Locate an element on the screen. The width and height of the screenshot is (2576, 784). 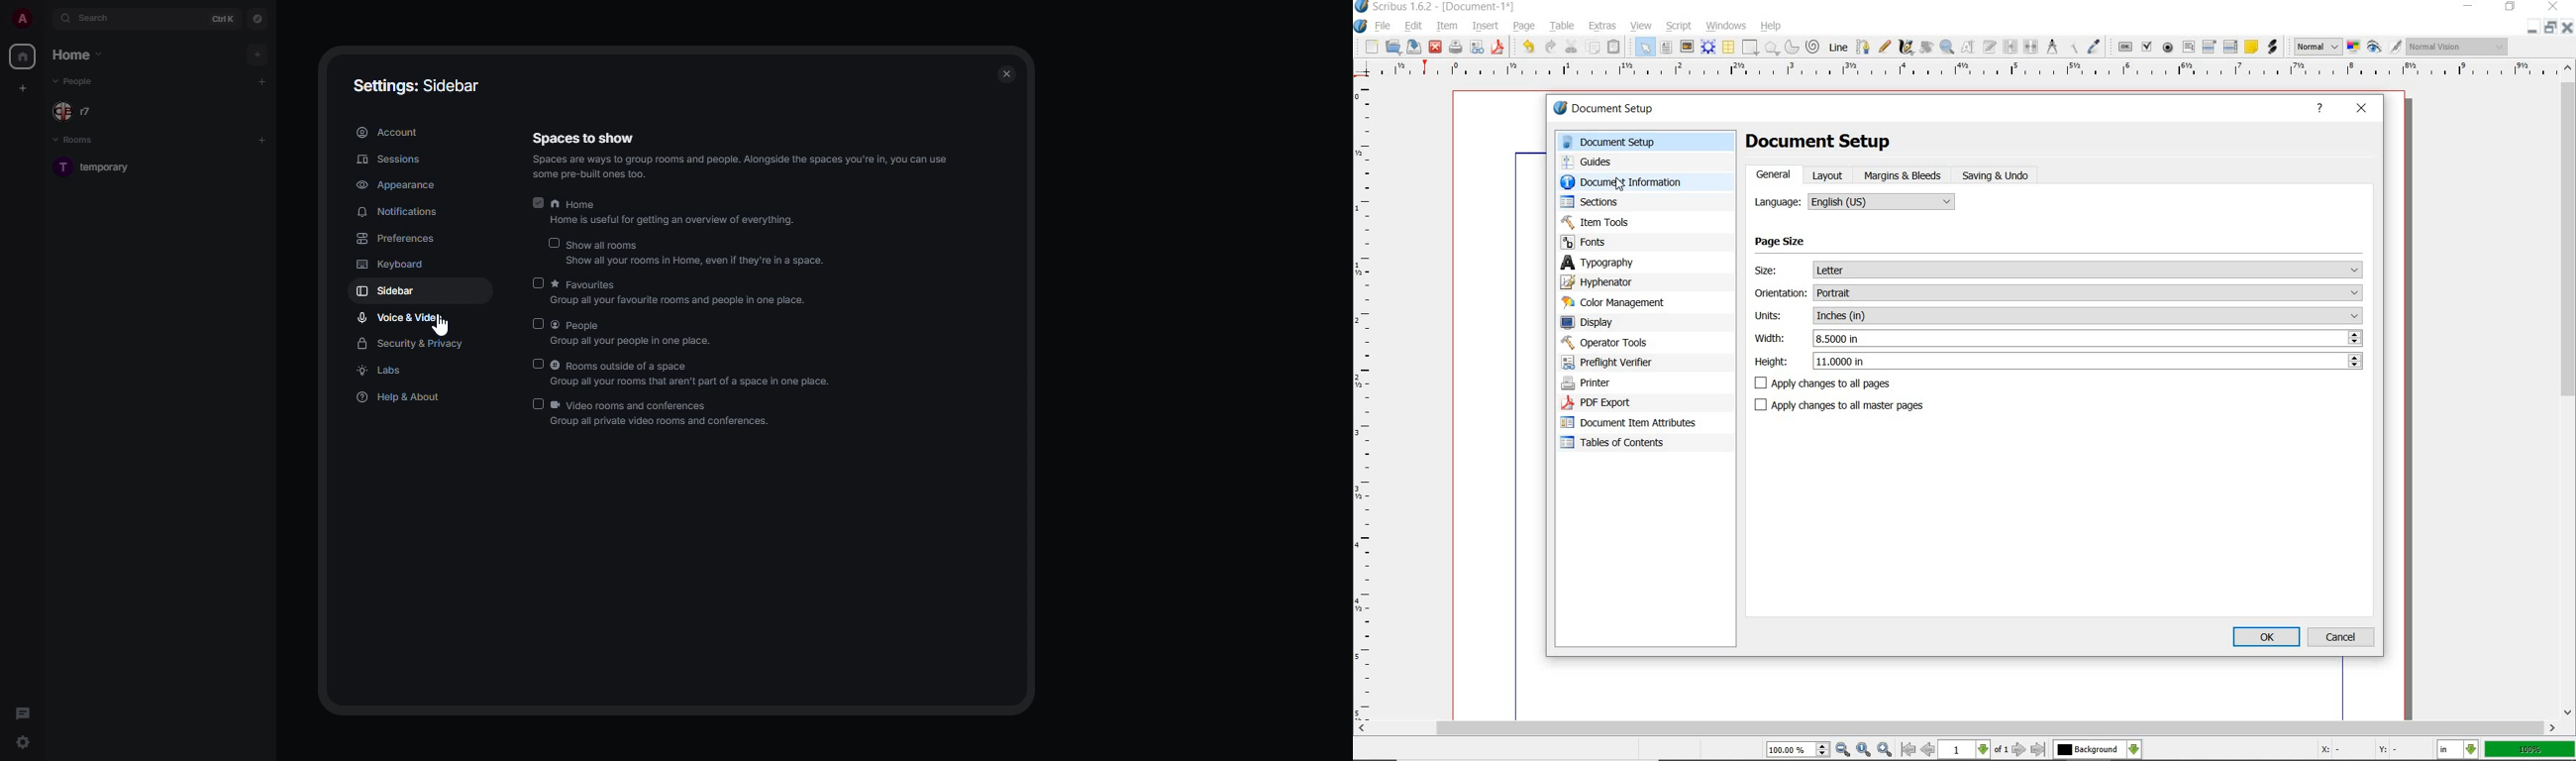
apply changes to all master pages is located at coordinates (1851, 405).